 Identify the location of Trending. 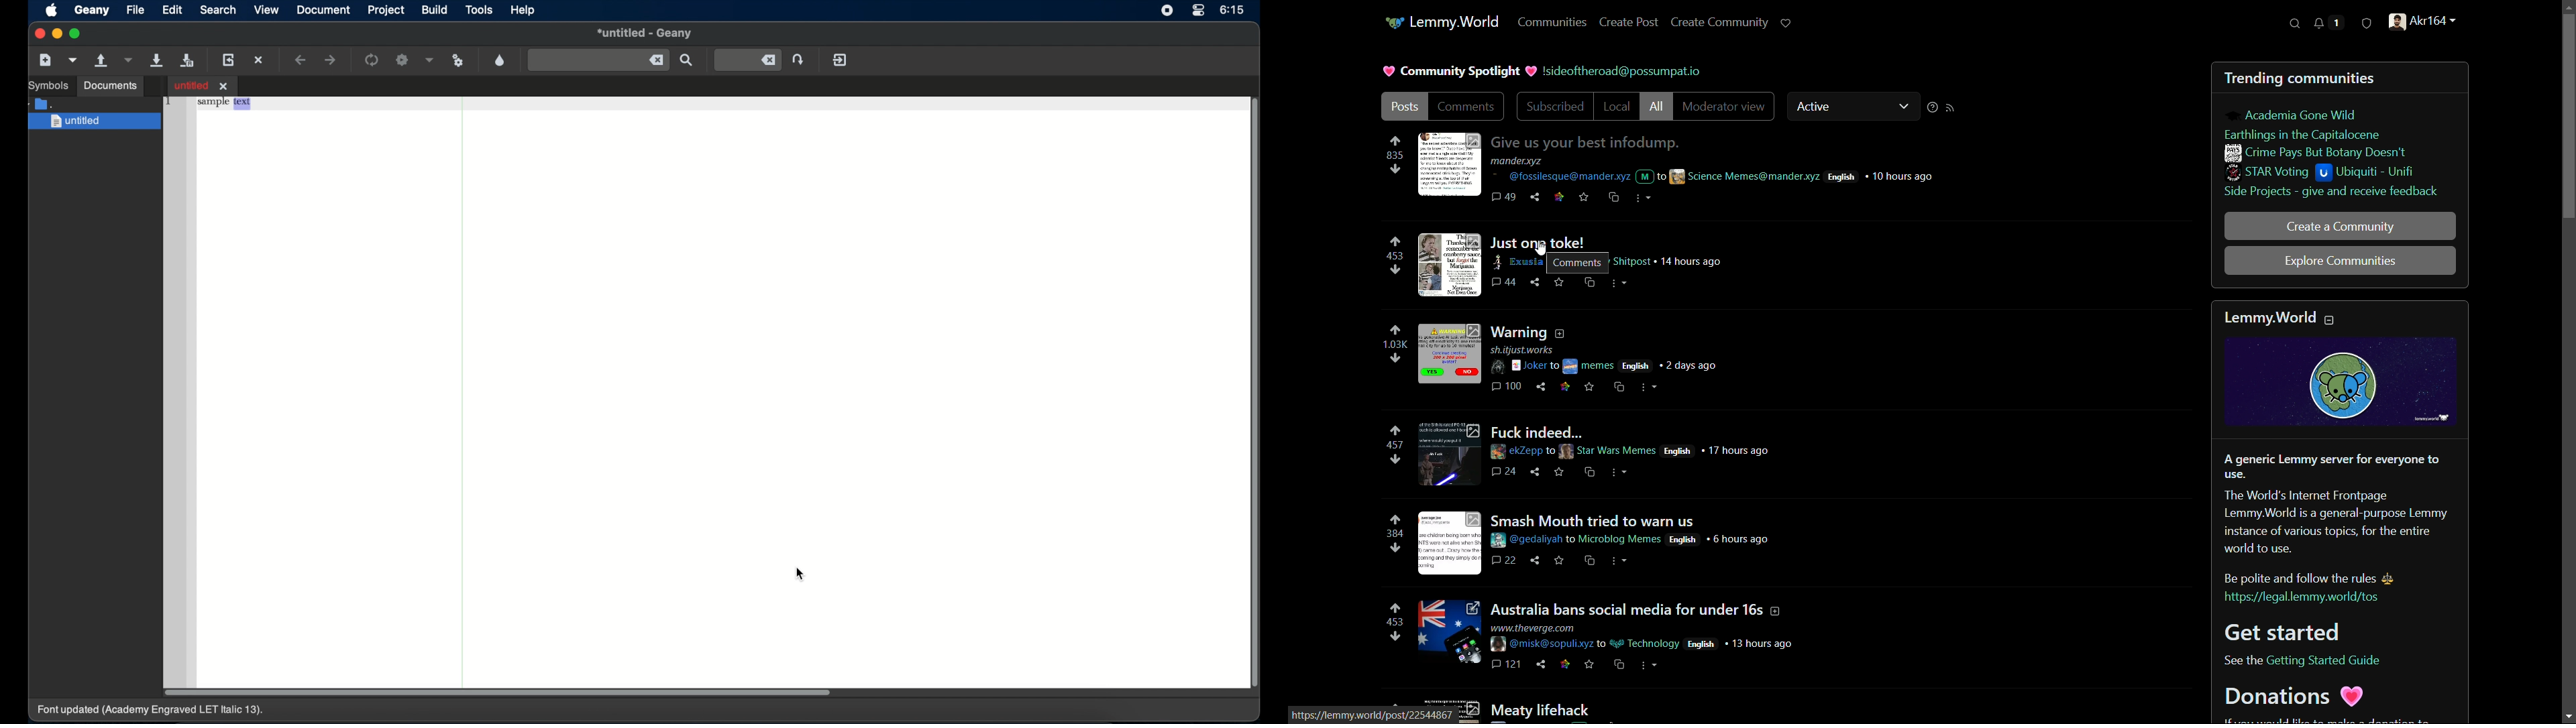
(2251, 78).